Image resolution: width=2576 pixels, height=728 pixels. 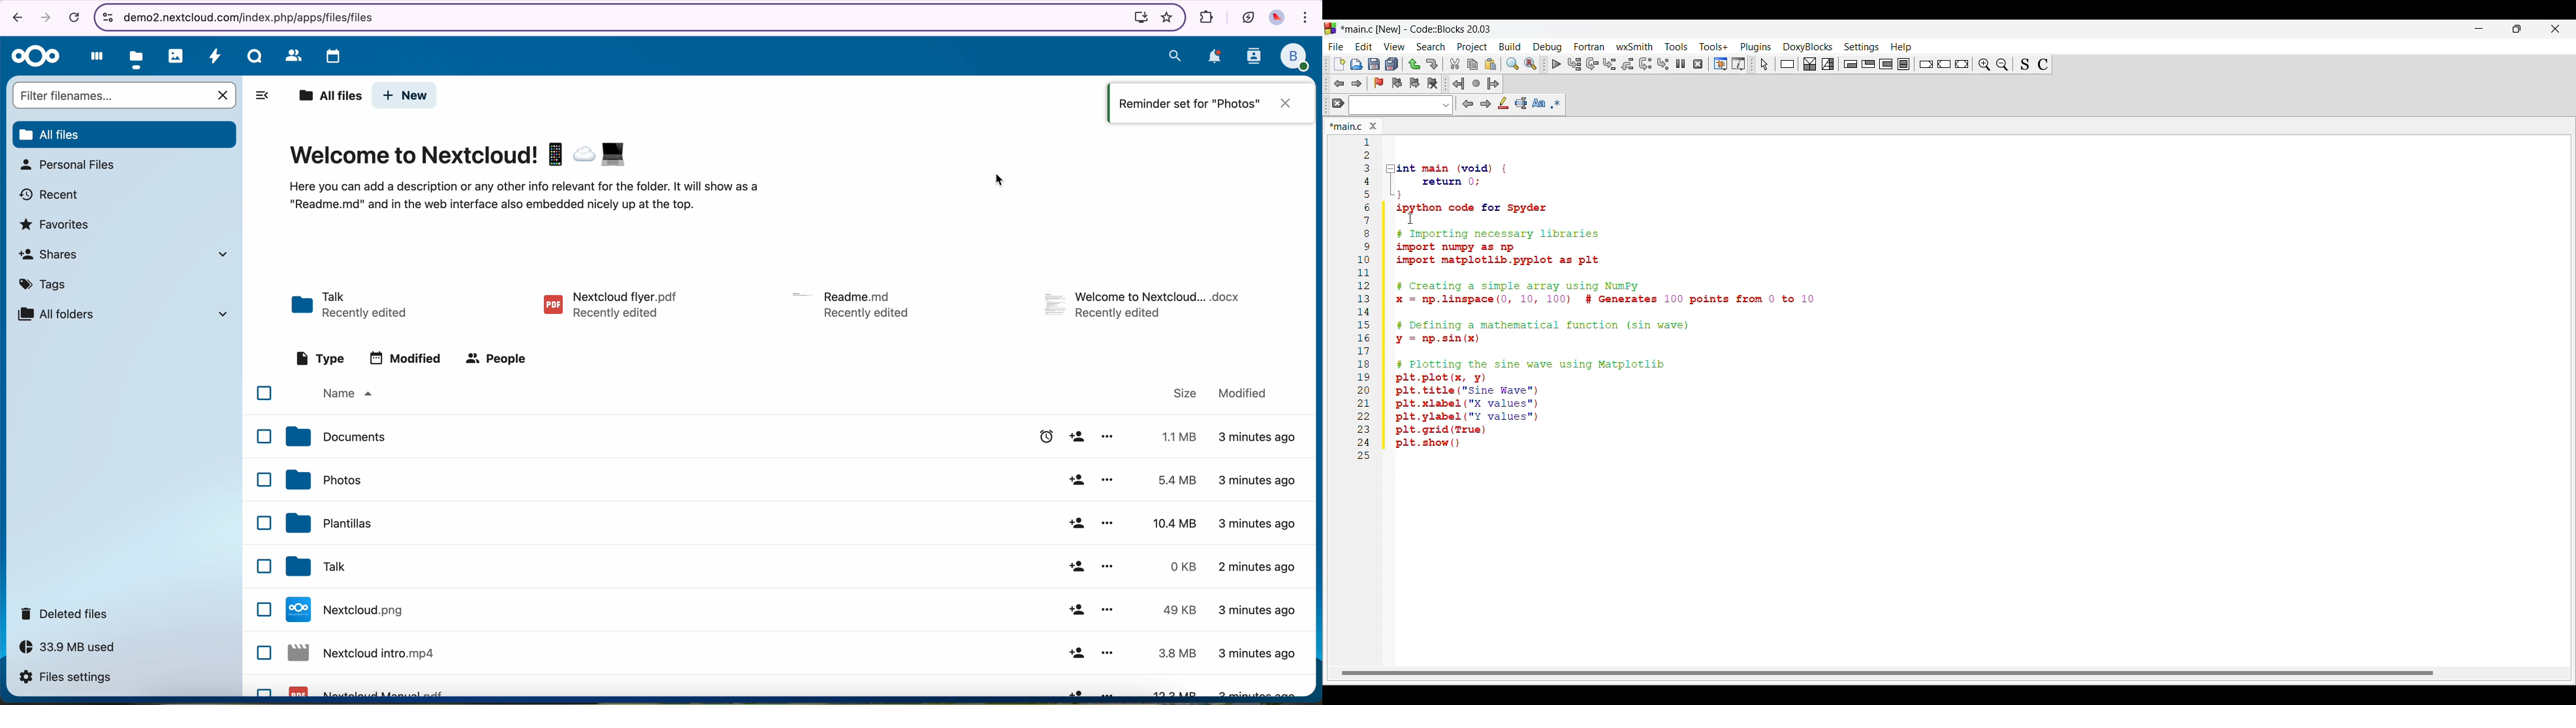 What do you see at coordinates (52, 194) in the screenshot?
I see `recent` at bounding box center [52, 194].